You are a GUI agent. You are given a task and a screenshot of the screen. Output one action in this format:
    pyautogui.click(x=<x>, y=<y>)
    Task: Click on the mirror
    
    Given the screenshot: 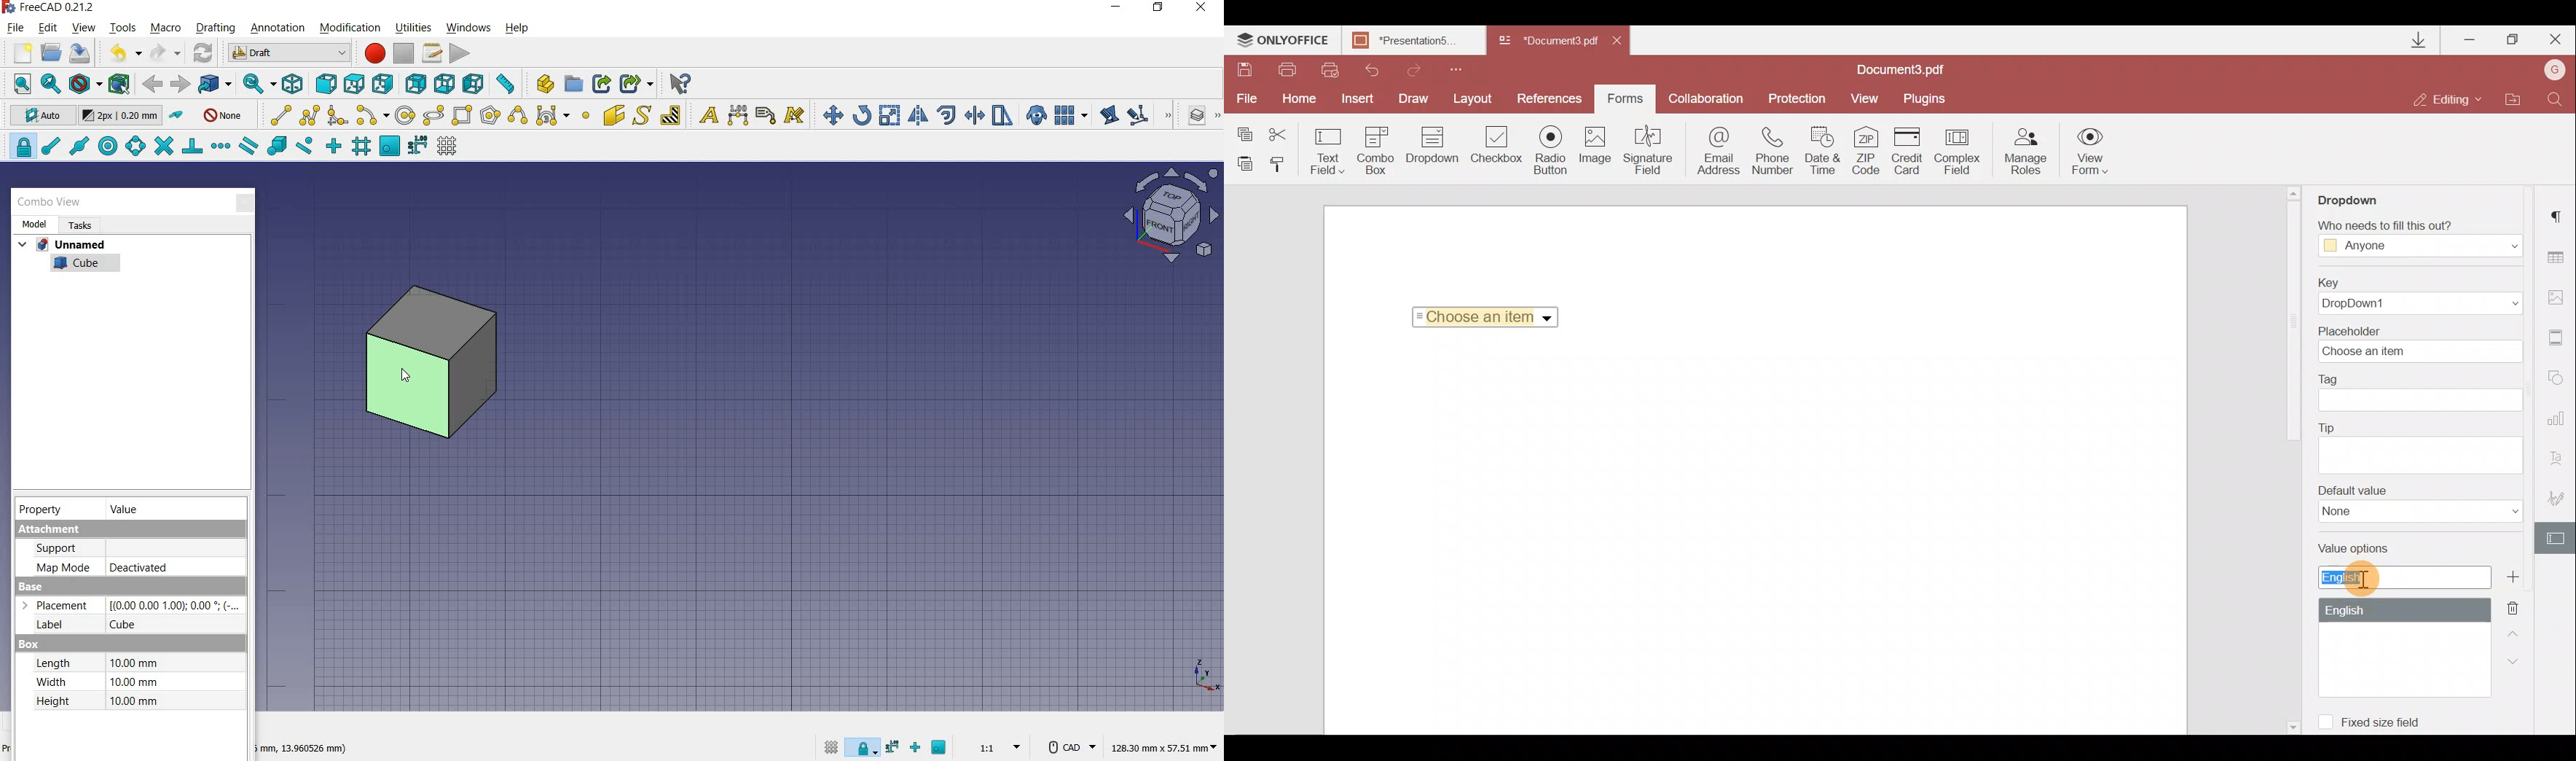 What is the action you would take?
    pyautogui.click(x=919, y=115)
    